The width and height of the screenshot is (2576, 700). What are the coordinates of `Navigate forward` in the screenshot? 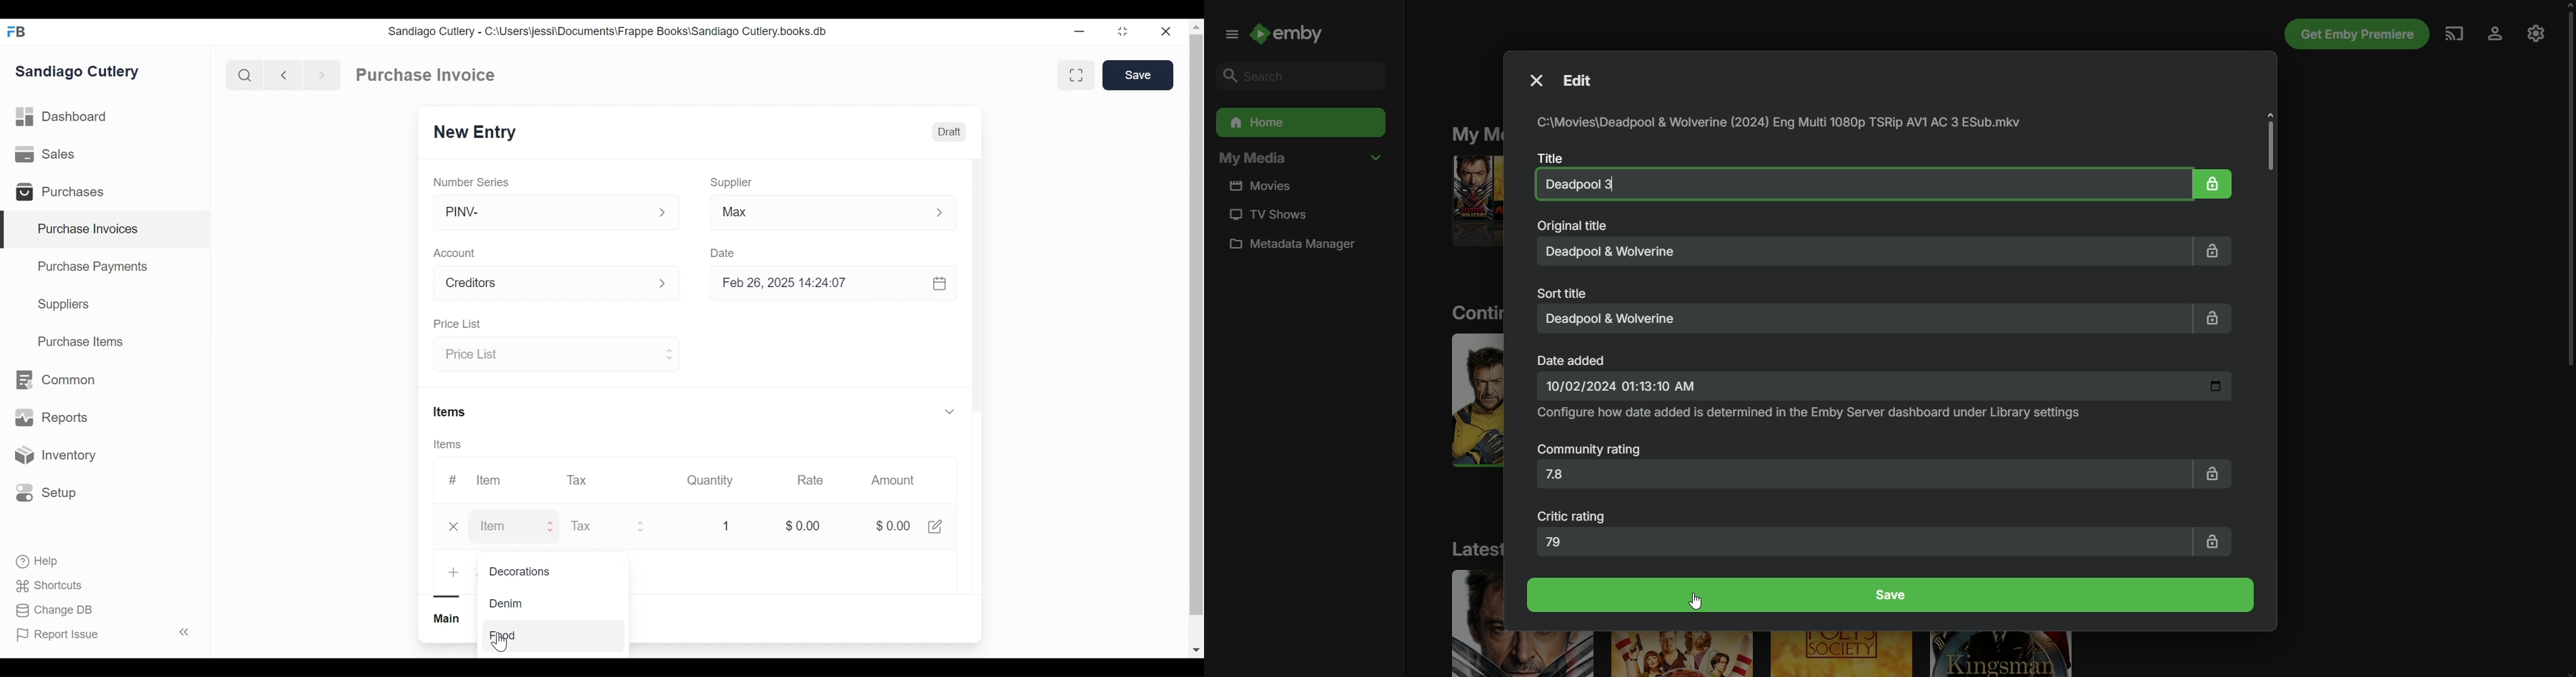 It's located at (321, 74).